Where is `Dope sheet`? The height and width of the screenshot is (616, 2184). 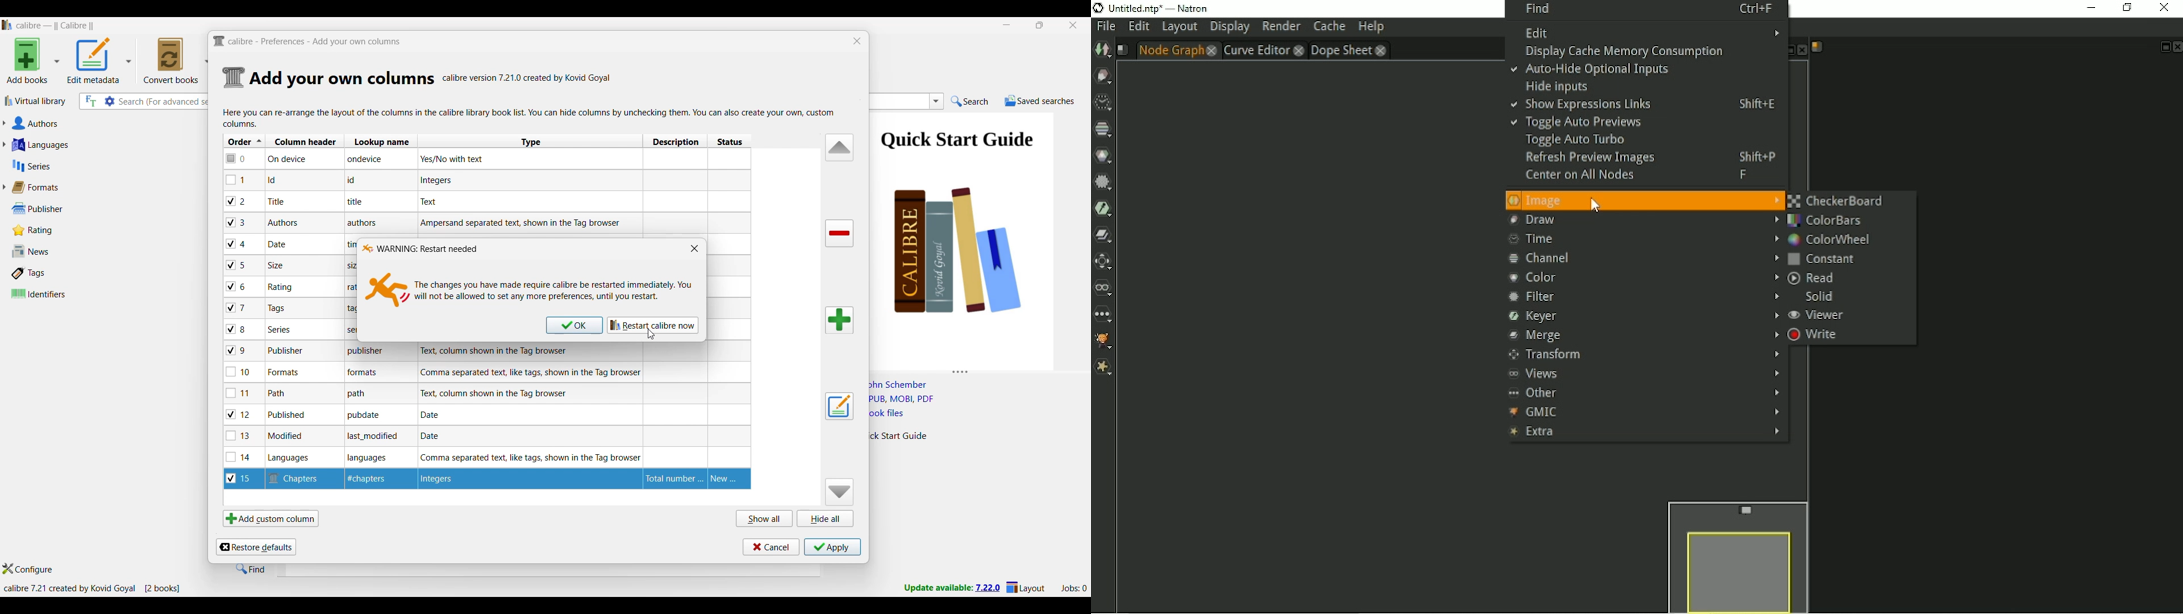
Dope sheet is located at coordinates (1349, 50).